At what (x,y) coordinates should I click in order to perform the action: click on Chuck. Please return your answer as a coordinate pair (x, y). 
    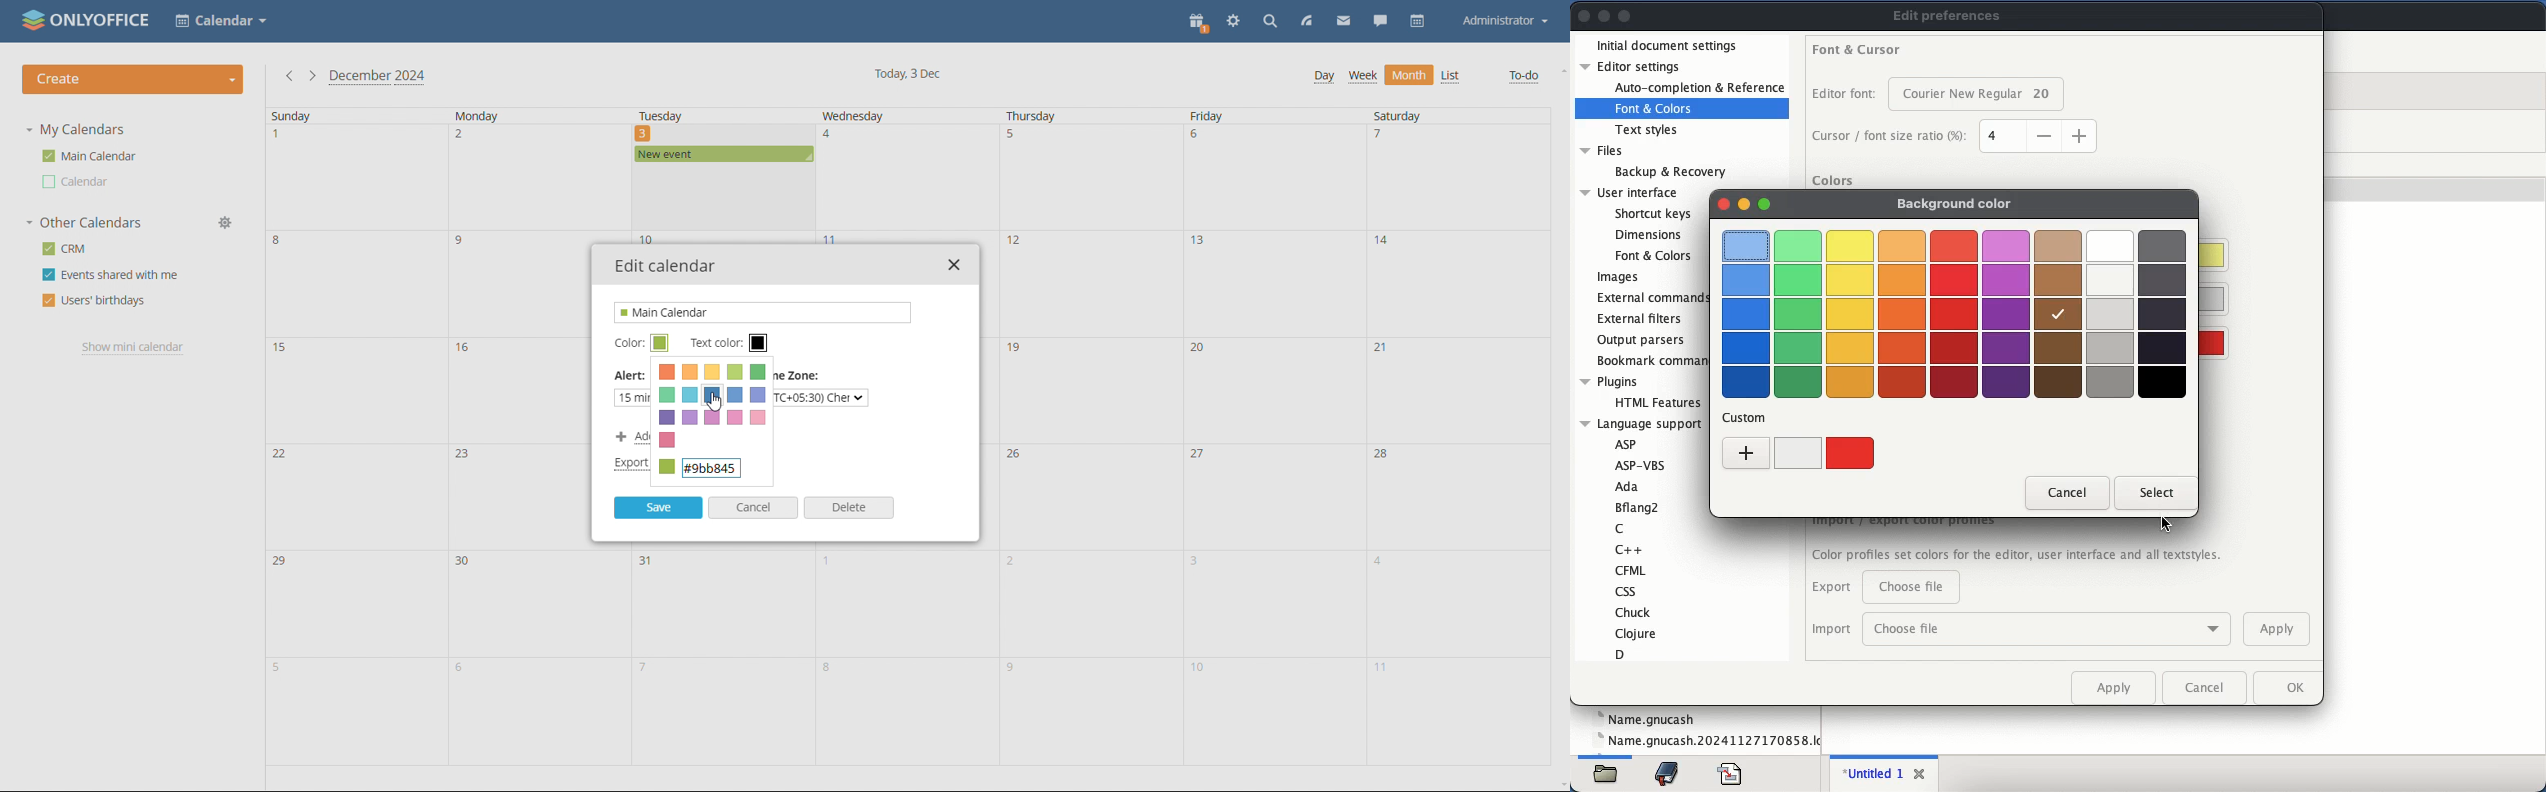
    Looking at the image, I should click on (1631, 611).